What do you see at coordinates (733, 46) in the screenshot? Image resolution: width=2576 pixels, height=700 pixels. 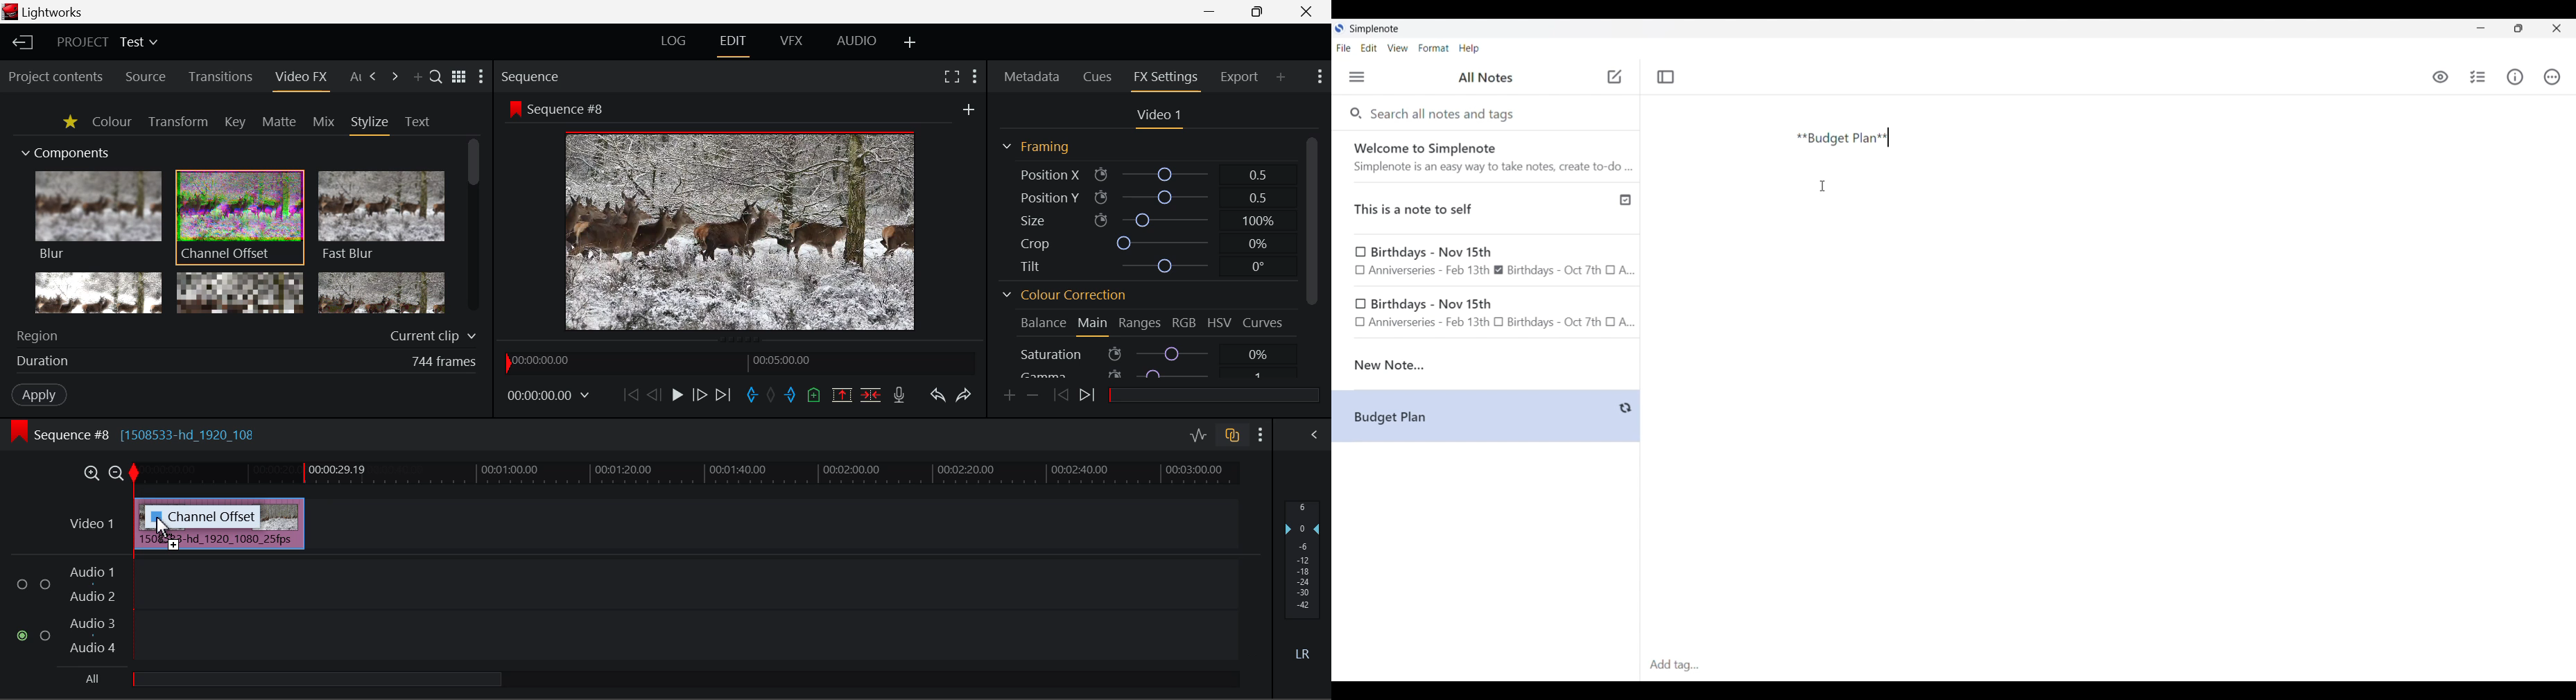 I see `Edit Layout Open` at bounding box center [733, 46].